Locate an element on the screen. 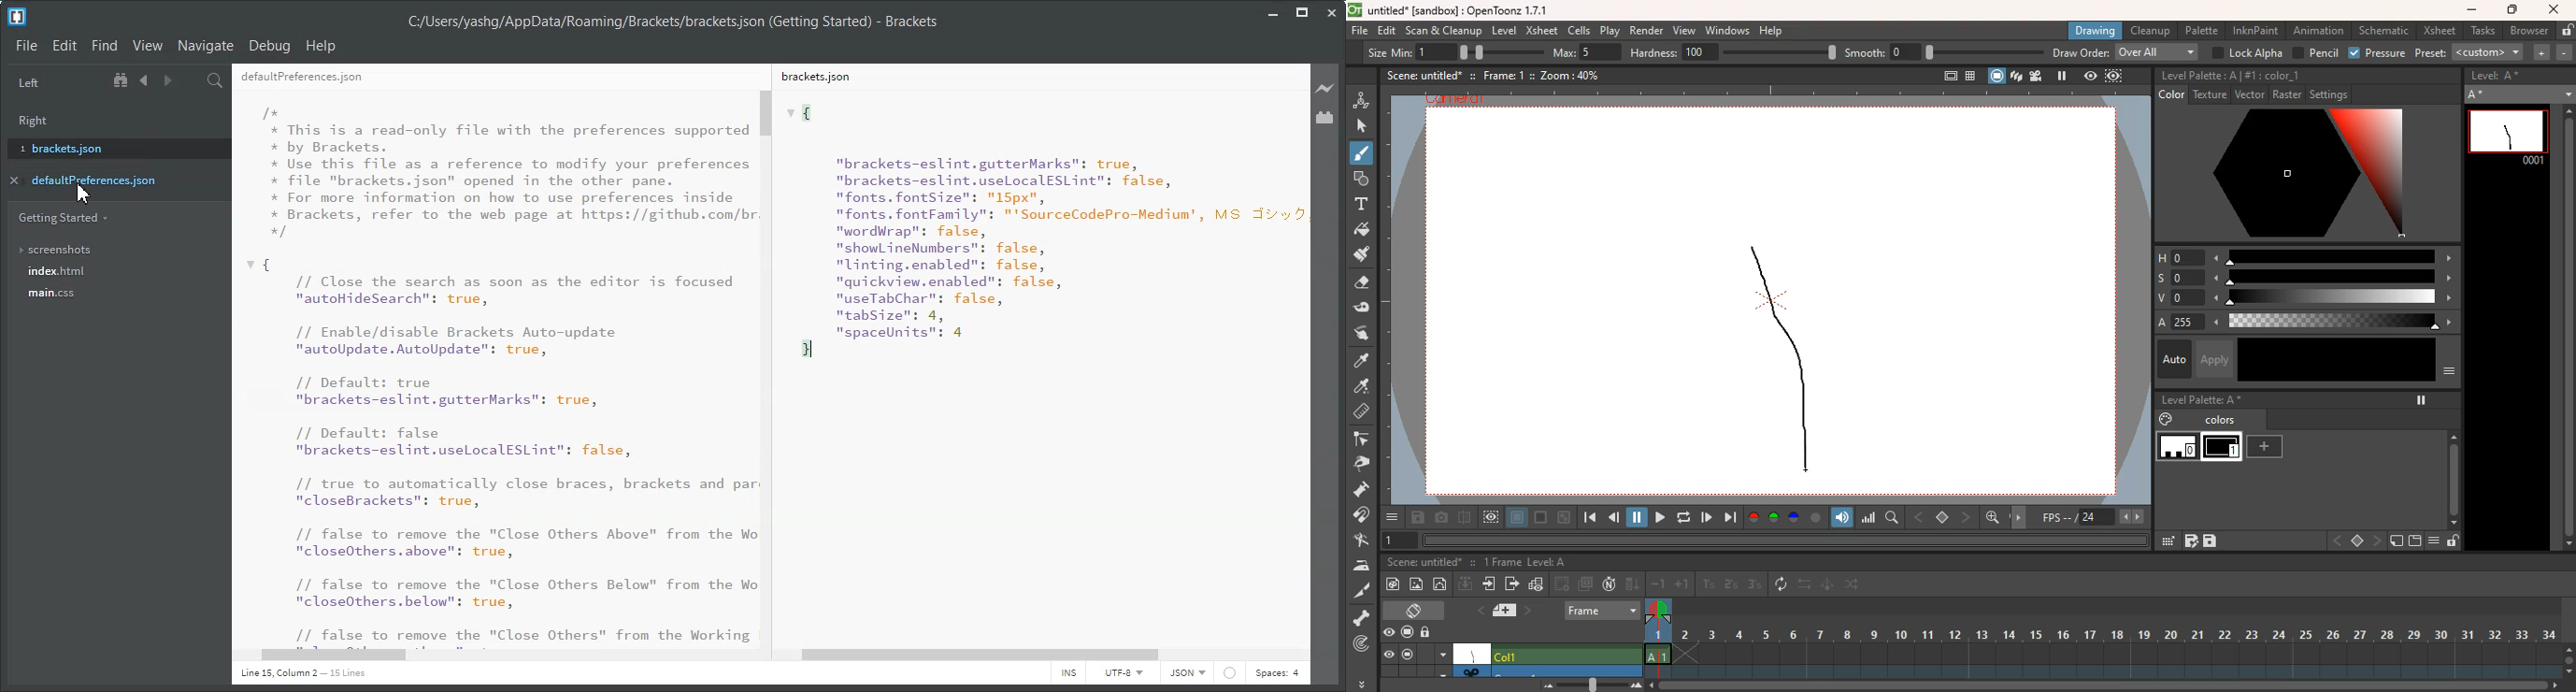 The height and width of the screenshot is (700, 2576). film is located at coordinates (2039, 76).